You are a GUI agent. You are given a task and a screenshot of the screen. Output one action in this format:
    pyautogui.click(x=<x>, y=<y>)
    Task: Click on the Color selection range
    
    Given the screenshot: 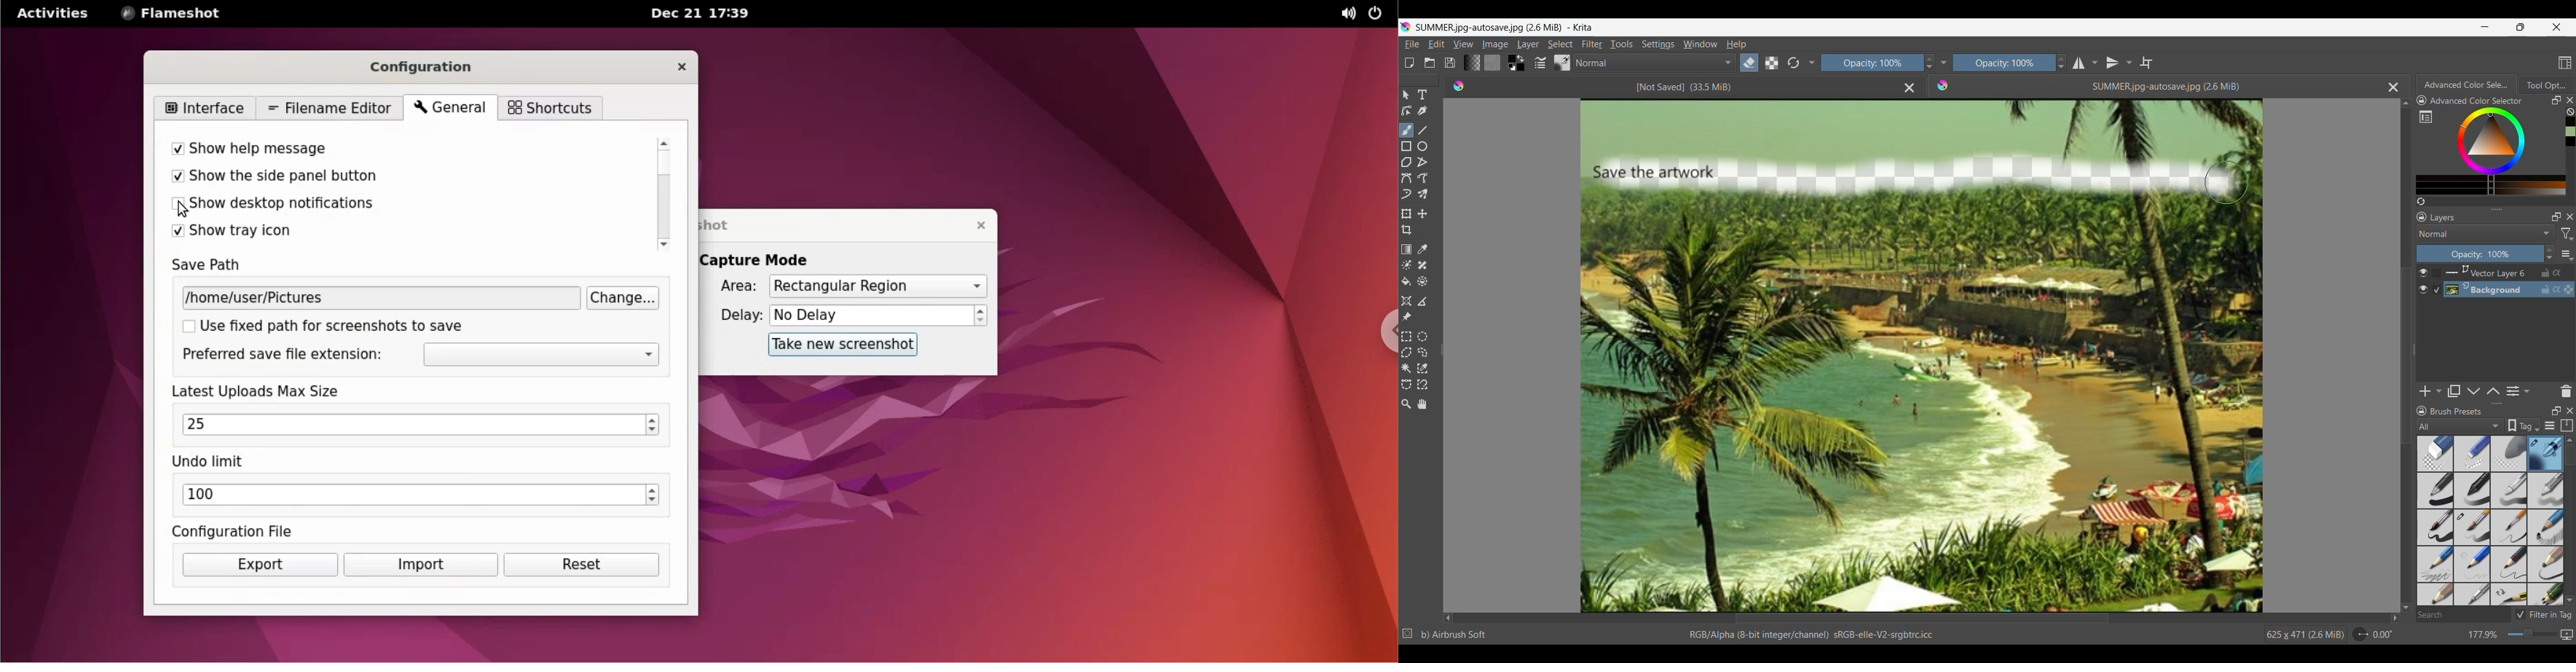 What is the action you would take?
    pyautogui.click(x=2500, y=151)
    